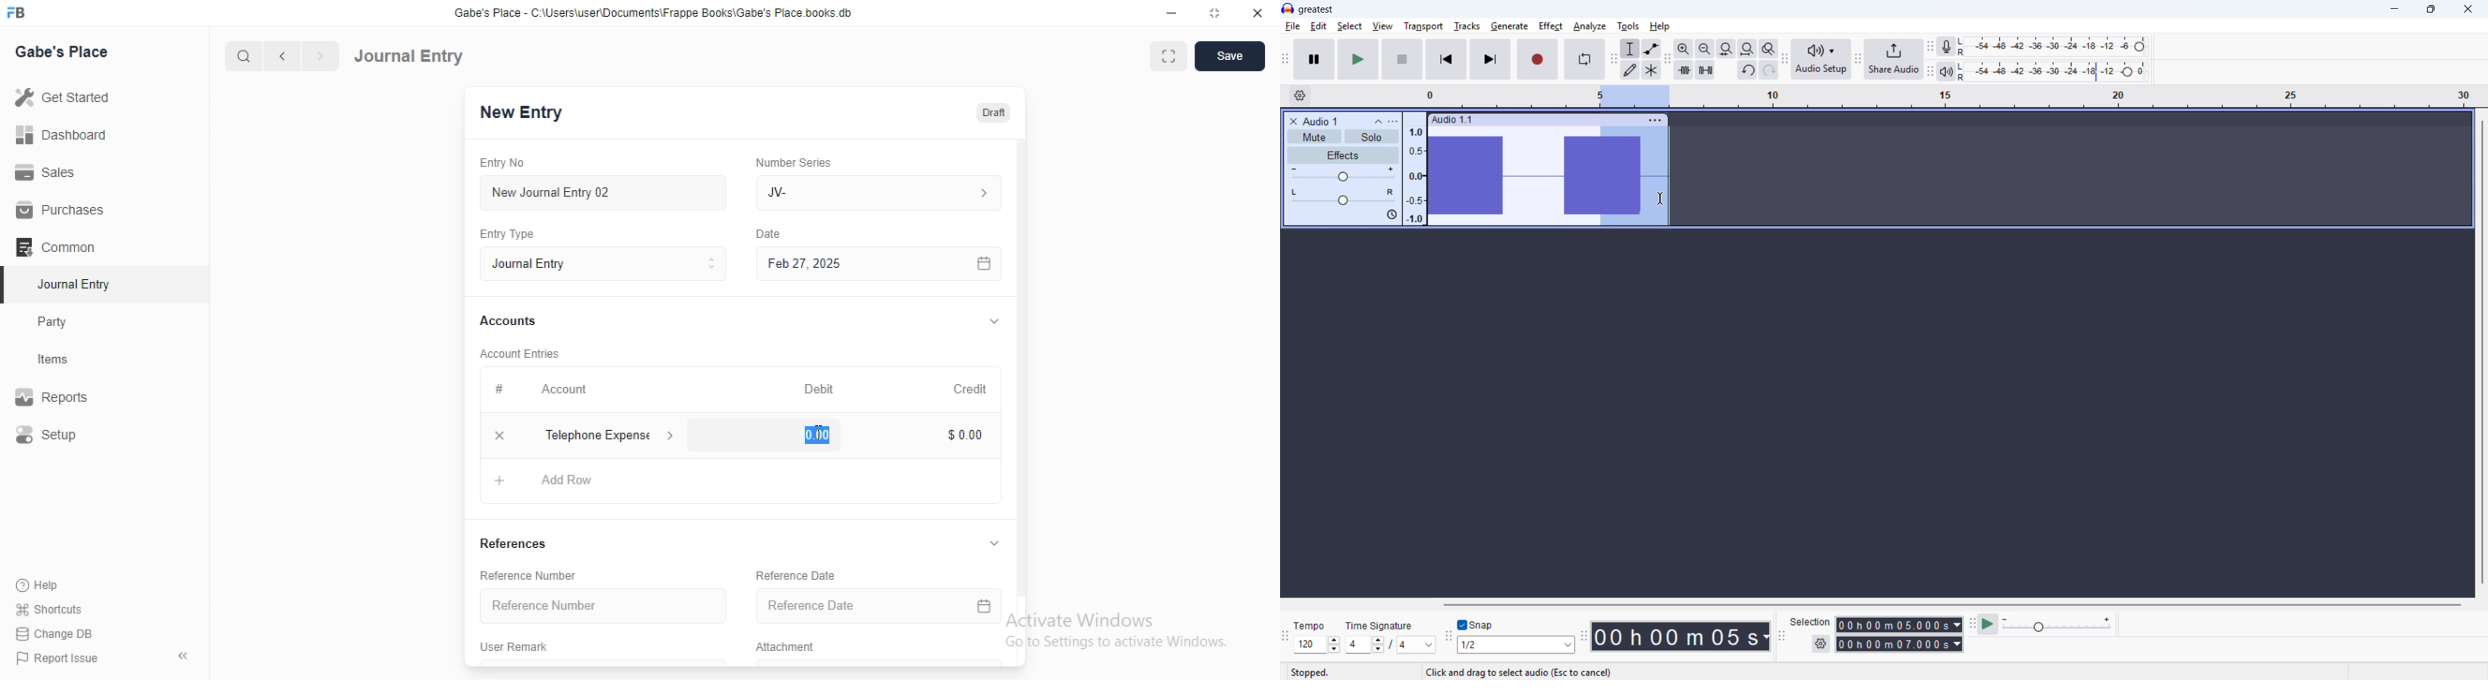 This screenshot has height=700, width=2492. What do you see at coordinates (989, 112) in the screenshot?
I see `Draft` at bounding box center [989, 112].